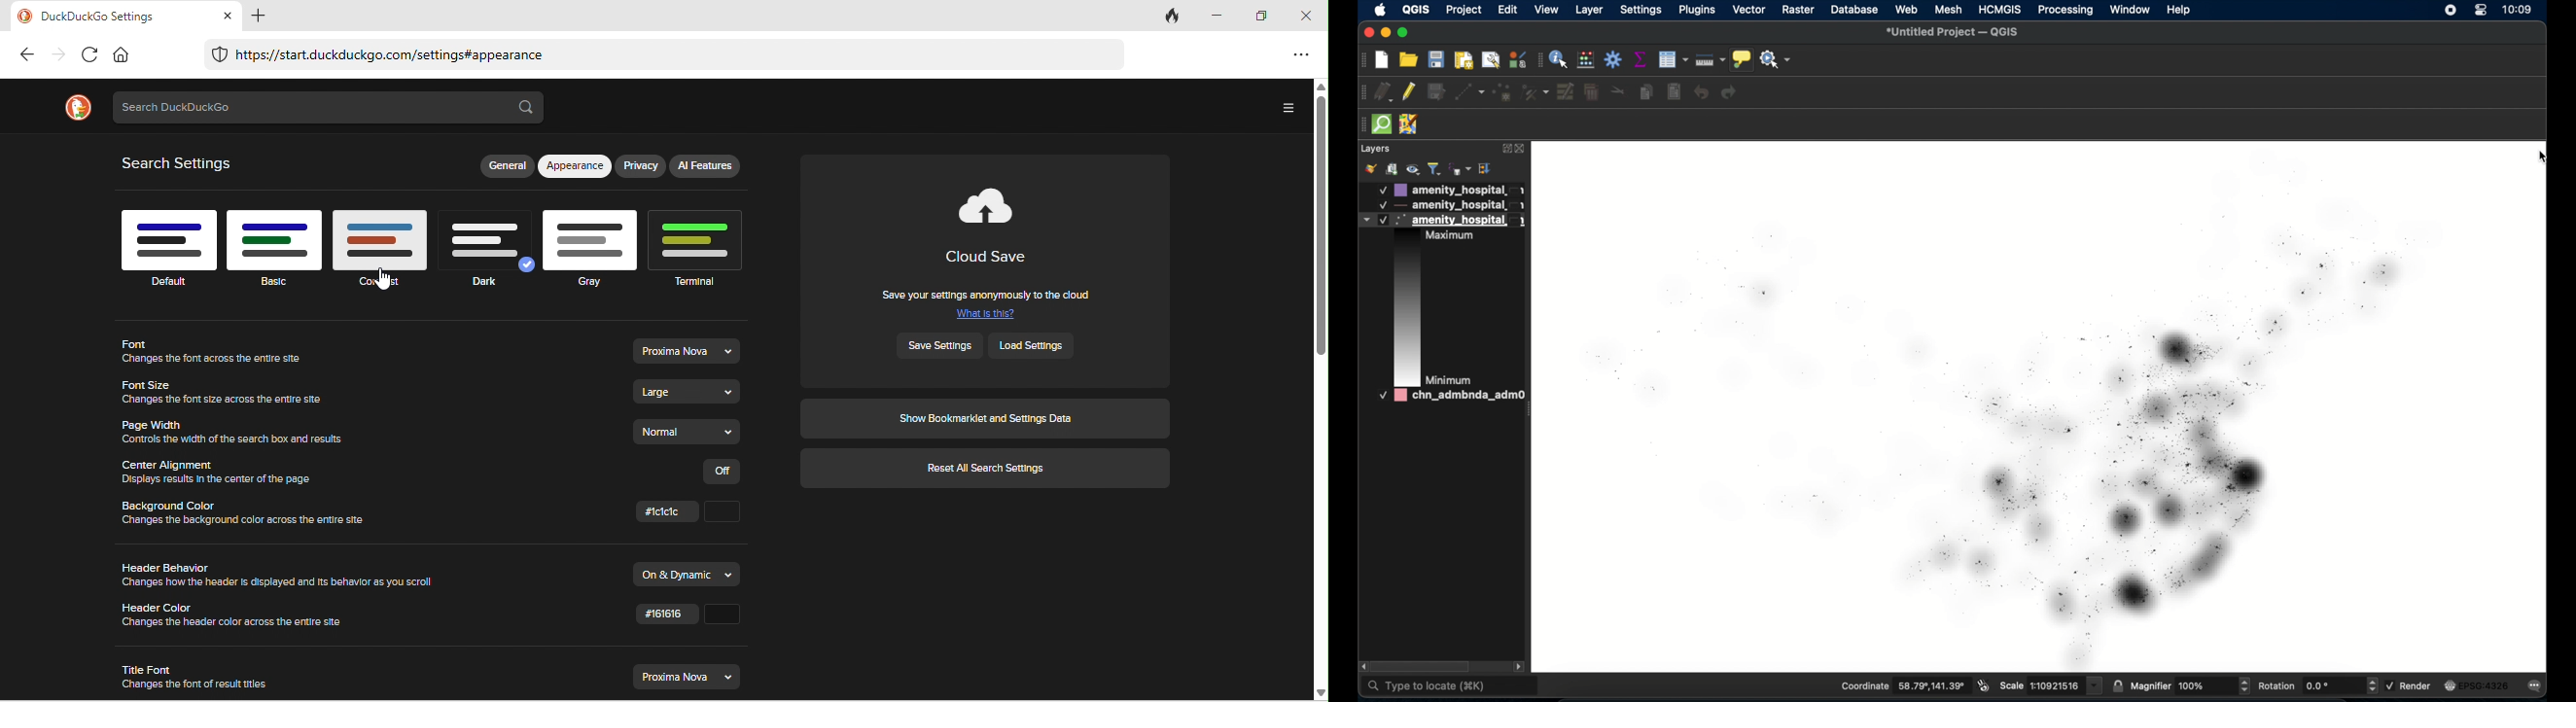  I want to click on style manager, so click(1369, 169).